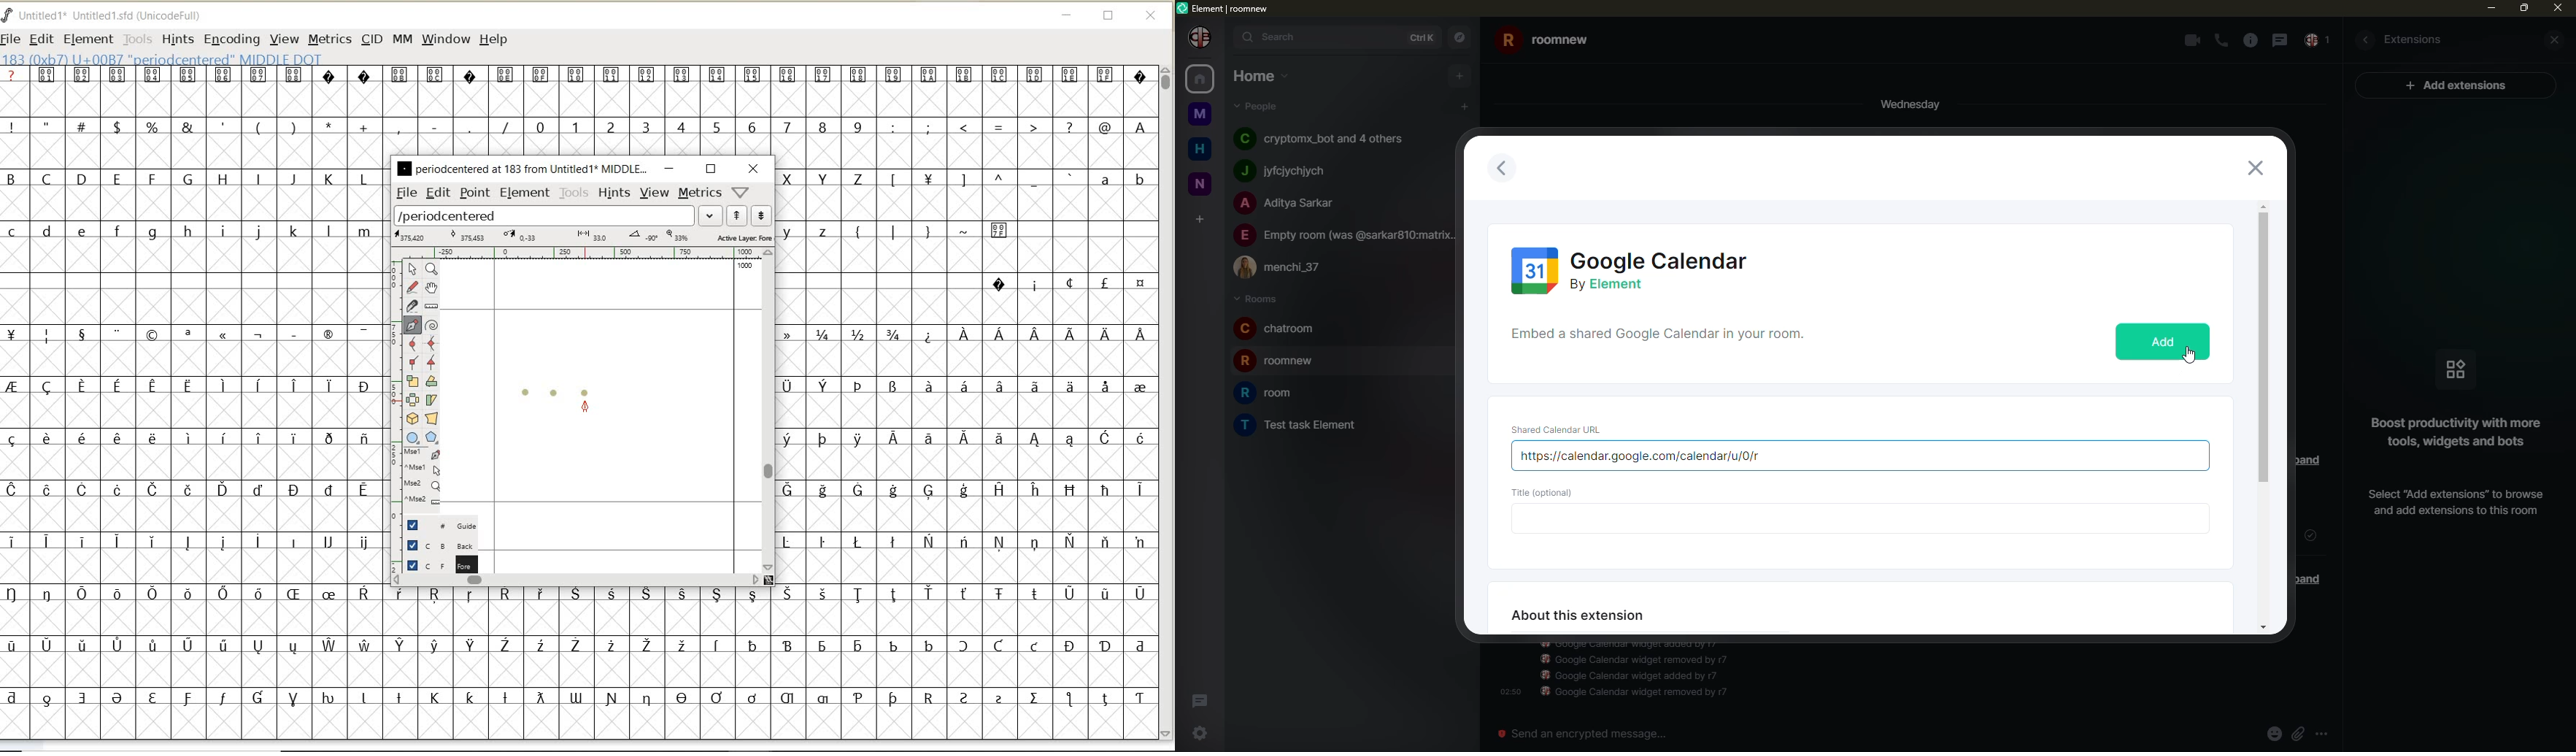  Describe the element at coordinates (1562, 428) in the screenshot. I see `url` at that location.